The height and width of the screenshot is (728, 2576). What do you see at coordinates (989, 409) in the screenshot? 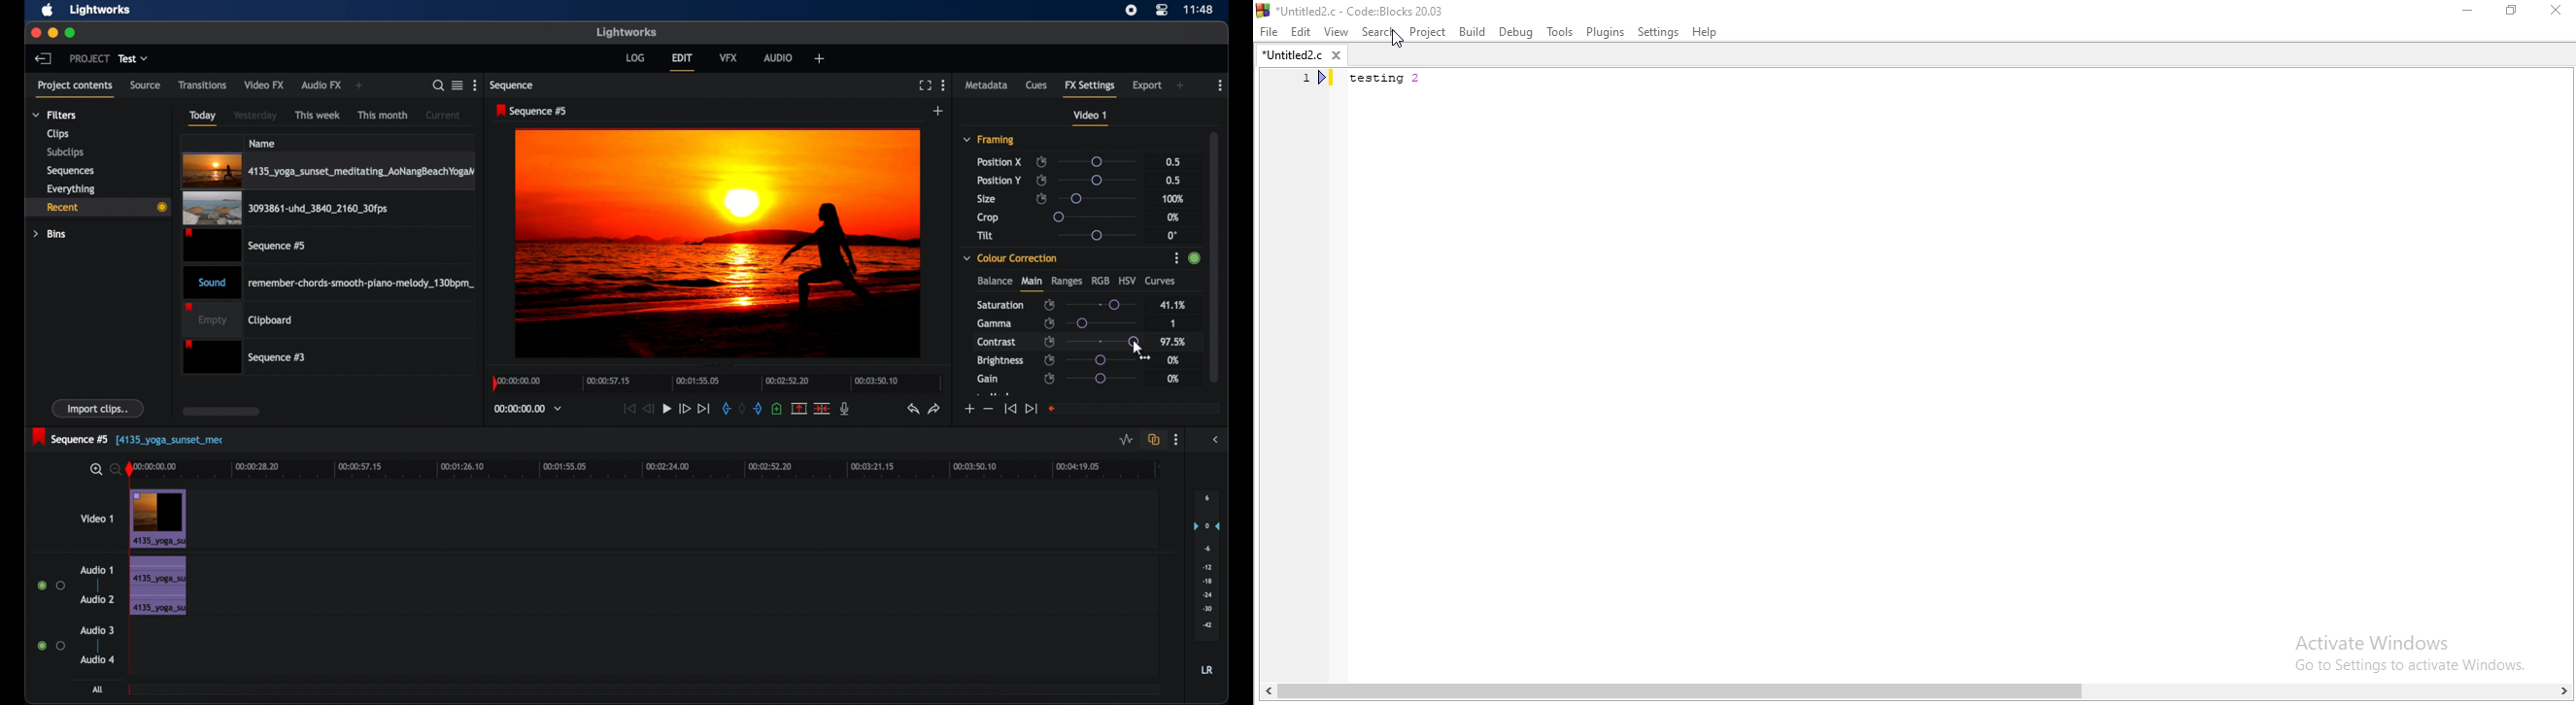
I see `decrement` at bounding box center [989, 409].